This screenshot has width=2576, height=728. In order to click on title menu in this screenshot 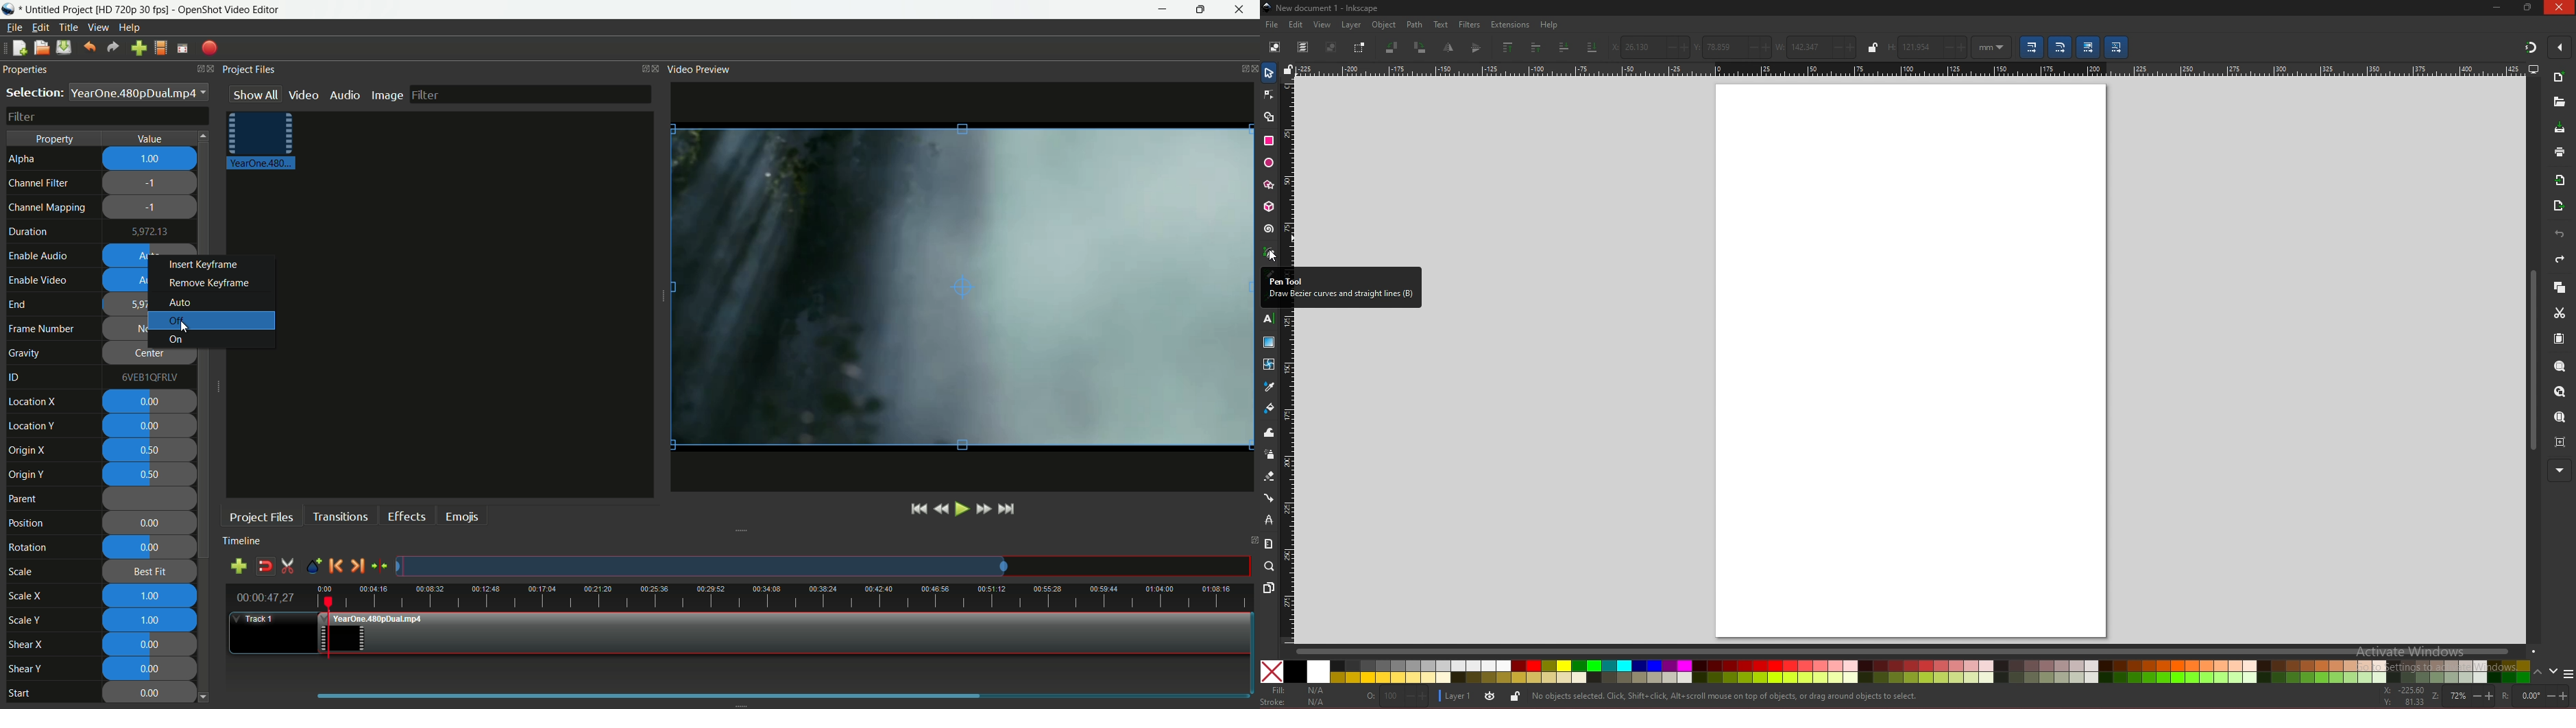, I will do `click(69, 28)`.